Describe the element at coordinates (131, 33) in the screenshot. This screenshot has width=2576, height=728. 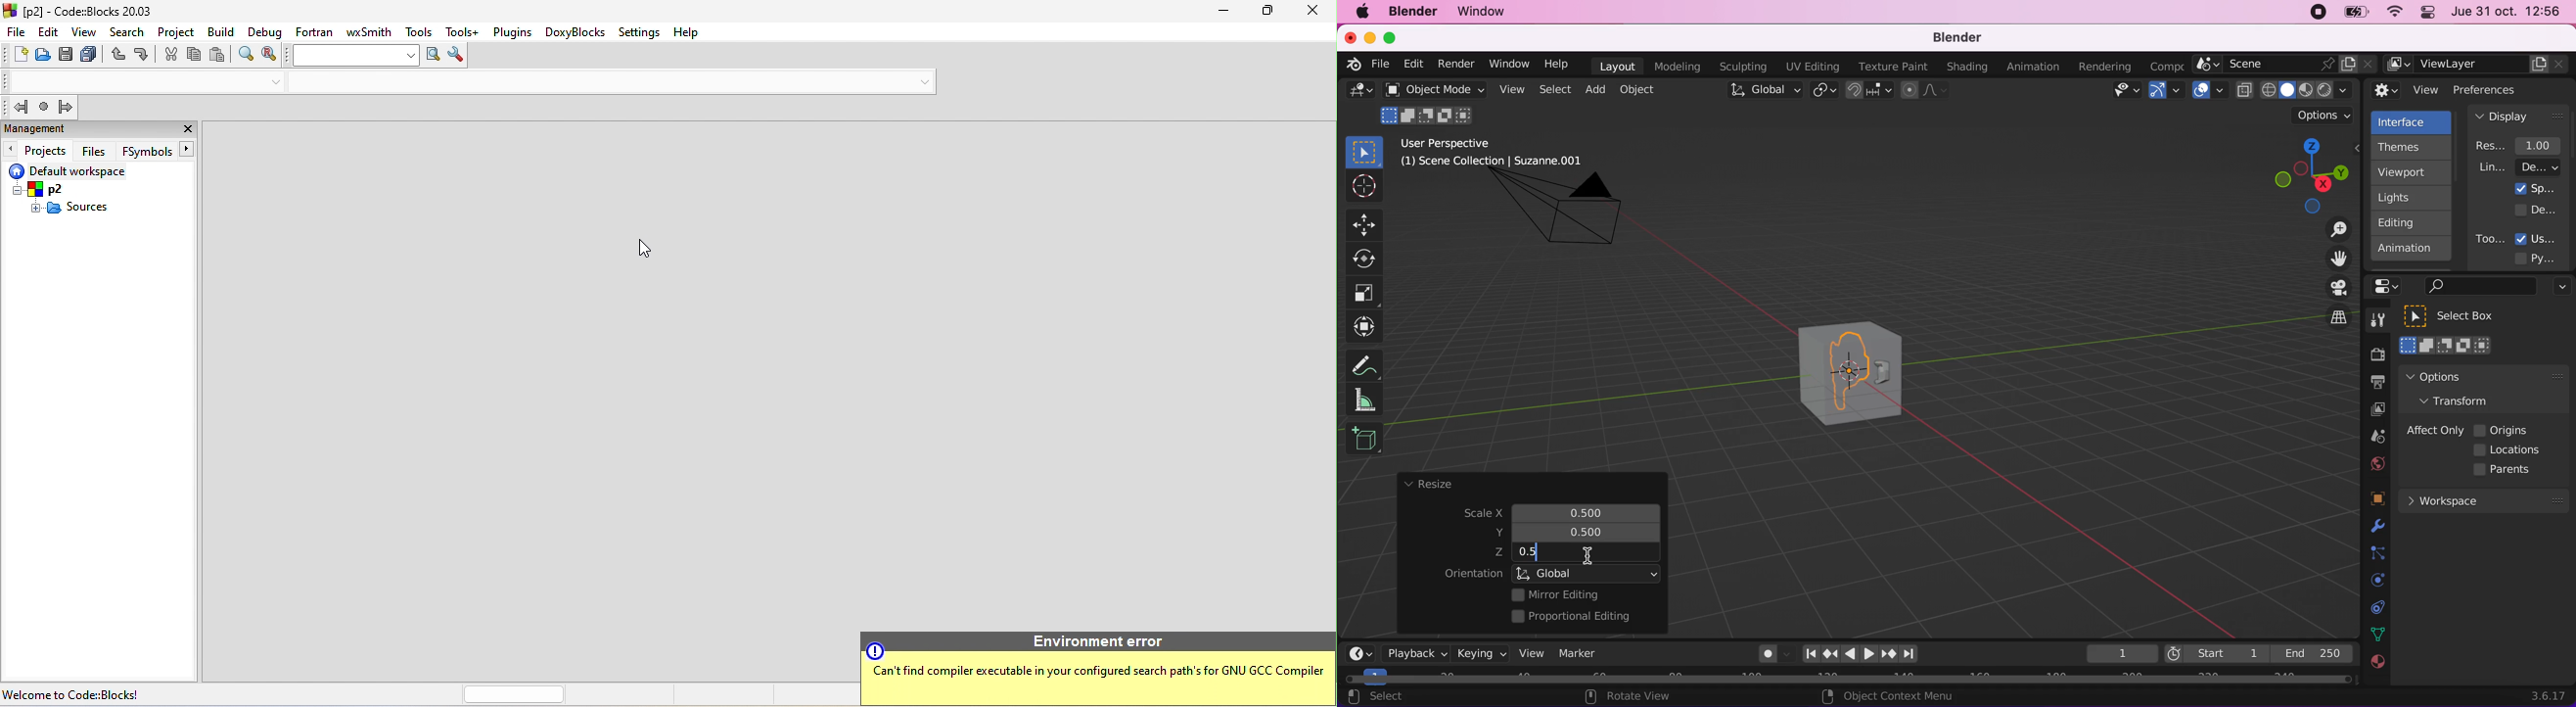
I see `search` at that location.